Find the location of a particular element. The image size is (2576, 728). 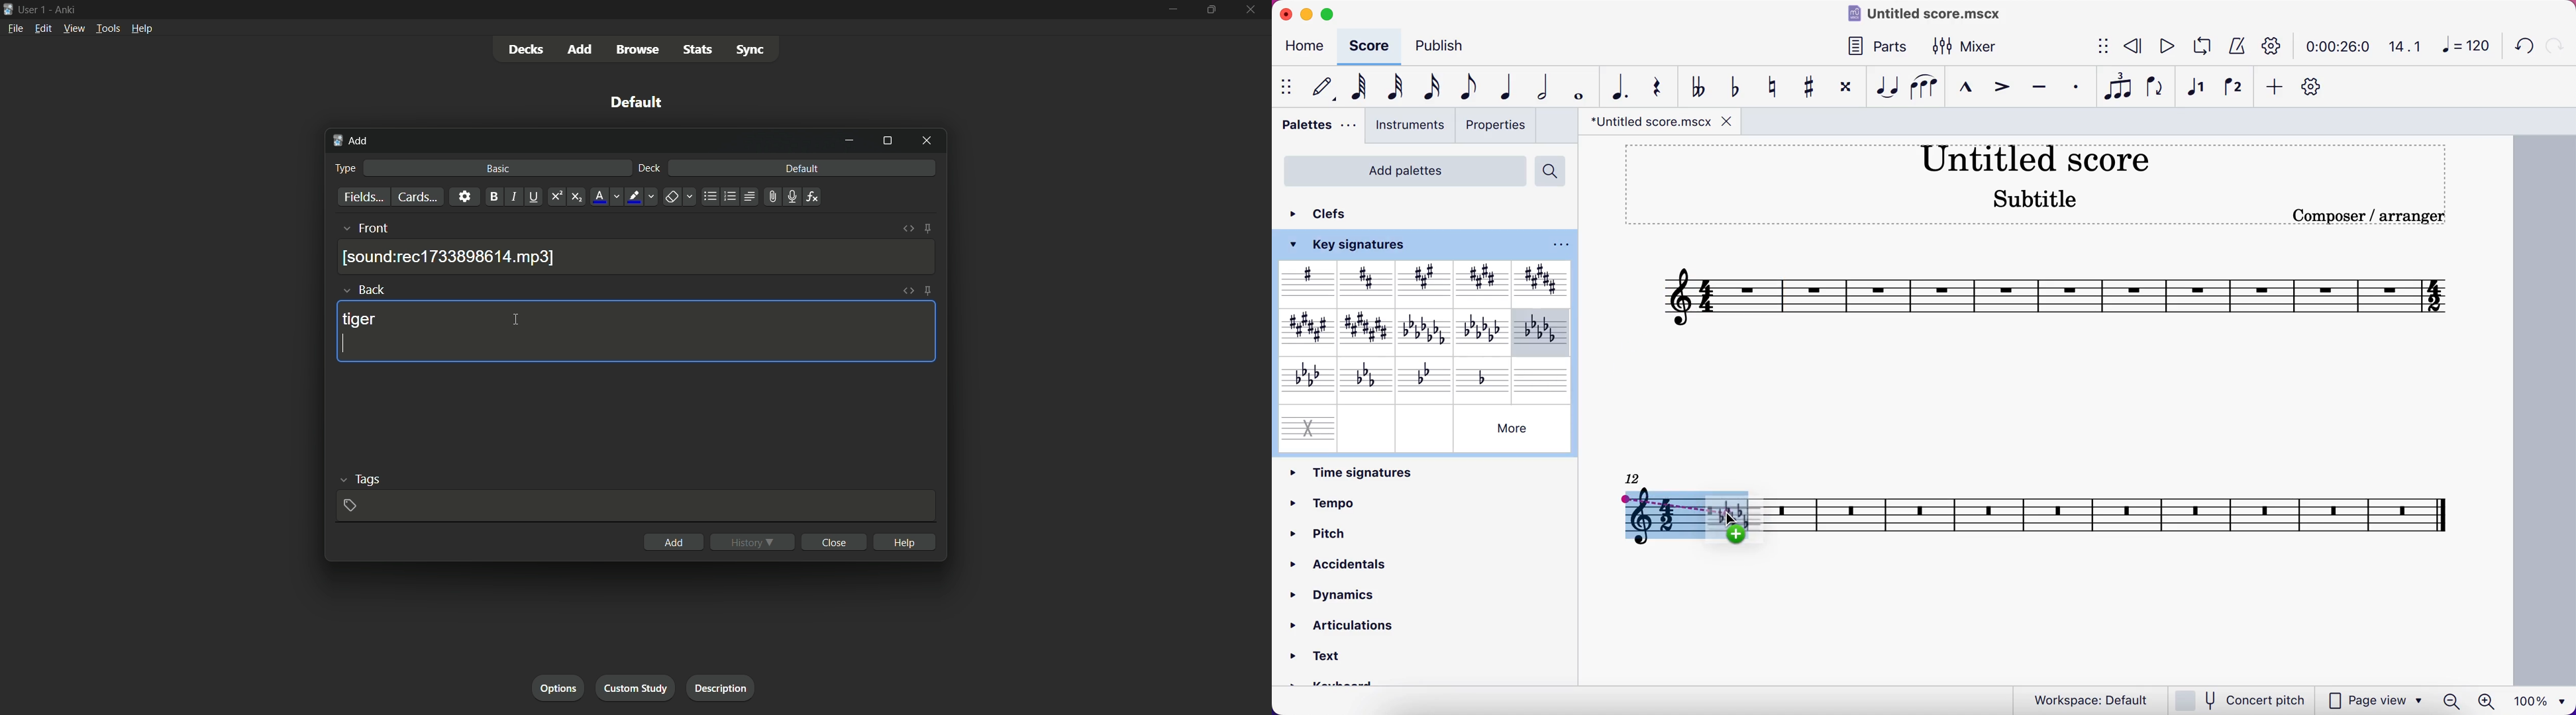

toggle html editor is located at coordinates (908, 291).